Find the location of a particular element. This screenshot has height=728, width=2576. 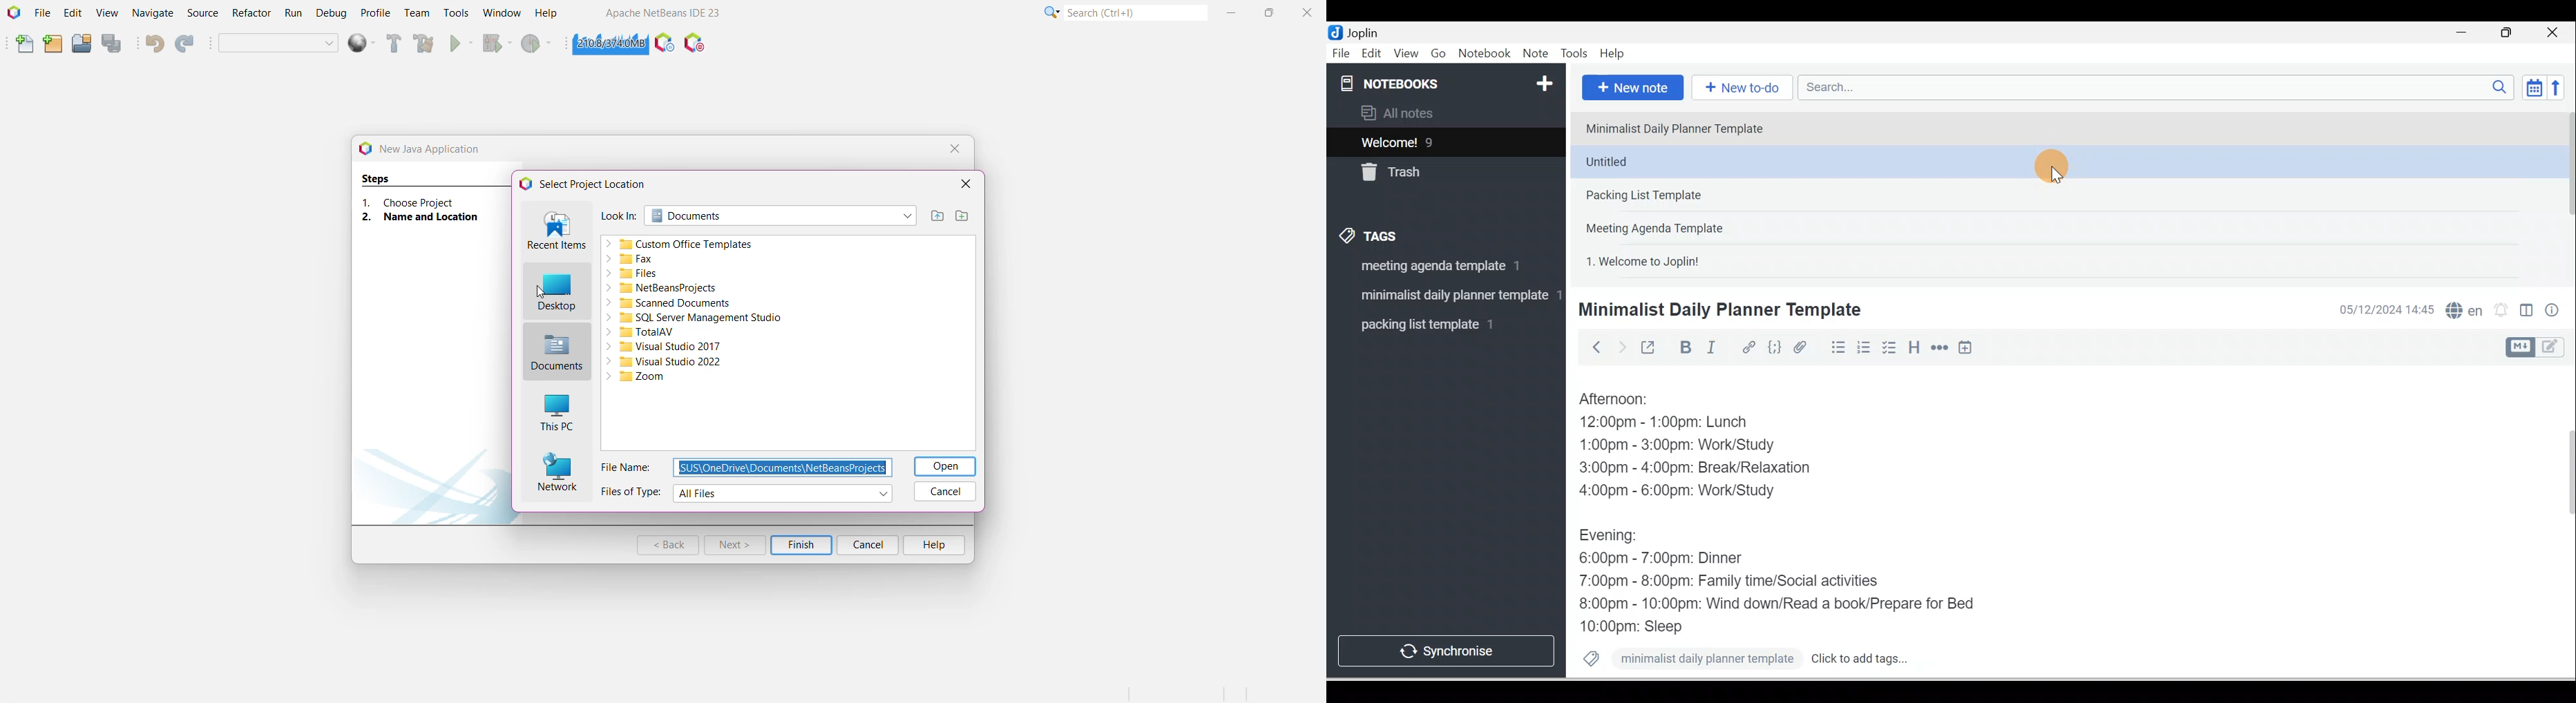

All notes is located at coordinates (1444, 113).